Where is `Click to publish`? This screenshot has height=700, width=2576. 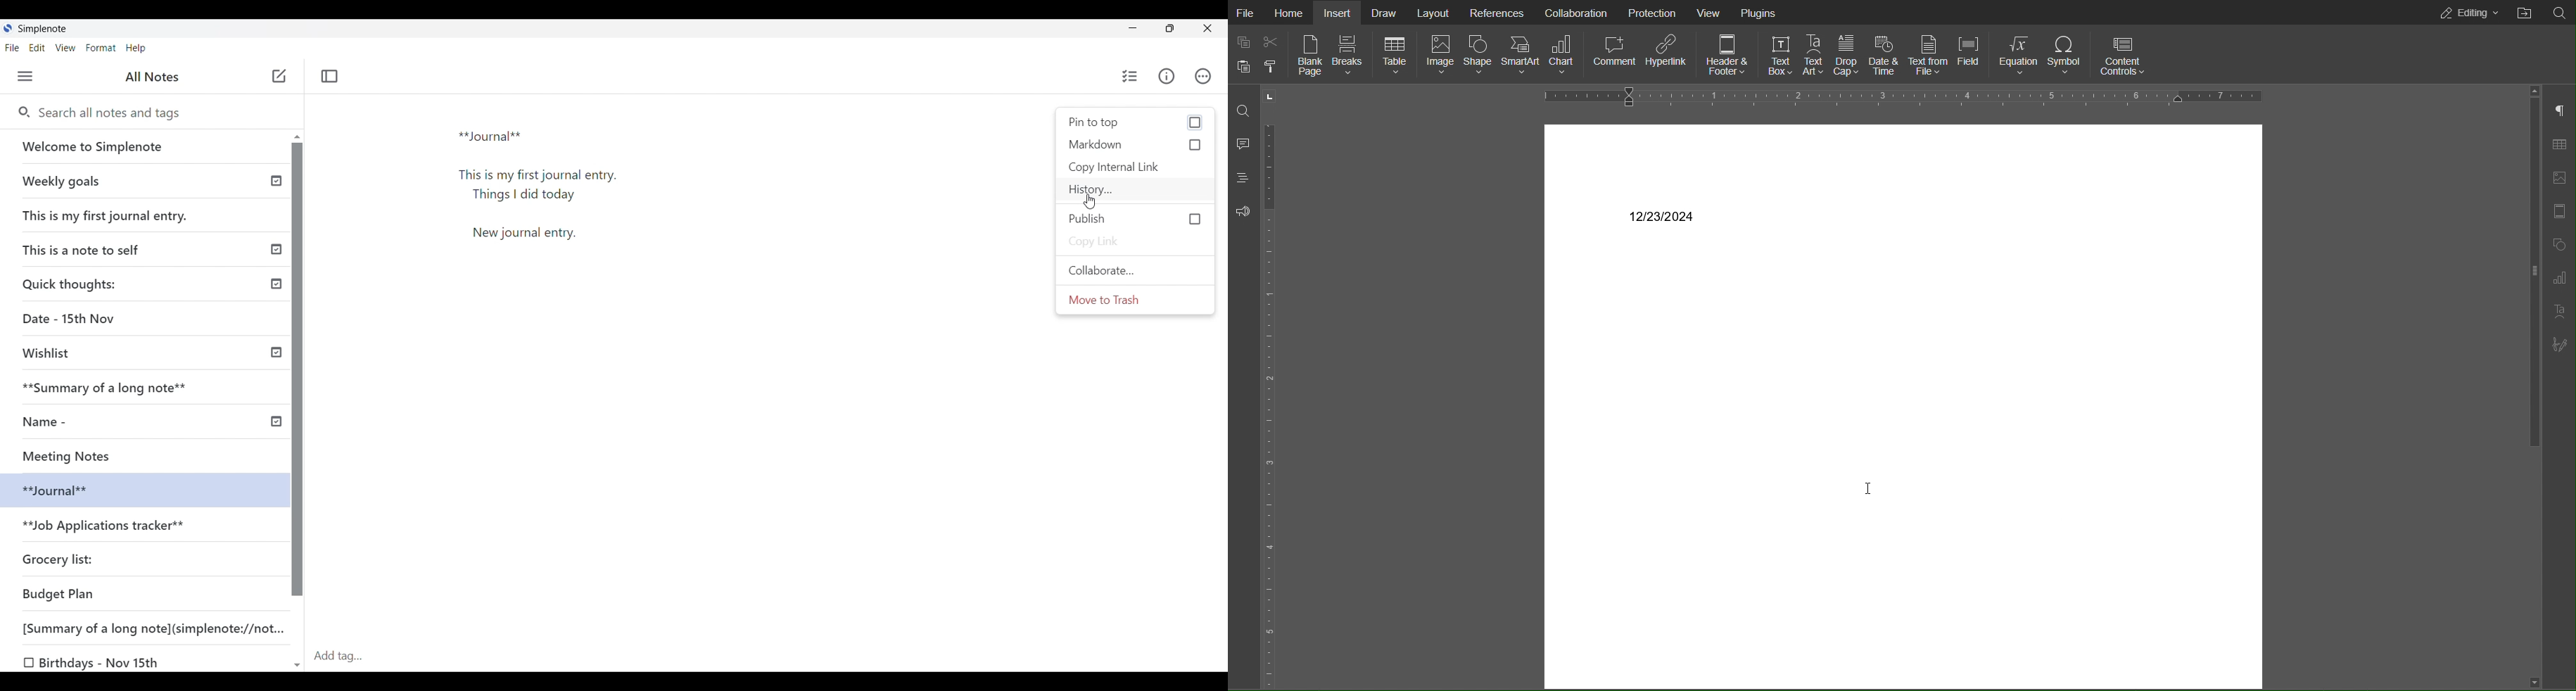 Click to publish is located at coordinates (1135, 219).